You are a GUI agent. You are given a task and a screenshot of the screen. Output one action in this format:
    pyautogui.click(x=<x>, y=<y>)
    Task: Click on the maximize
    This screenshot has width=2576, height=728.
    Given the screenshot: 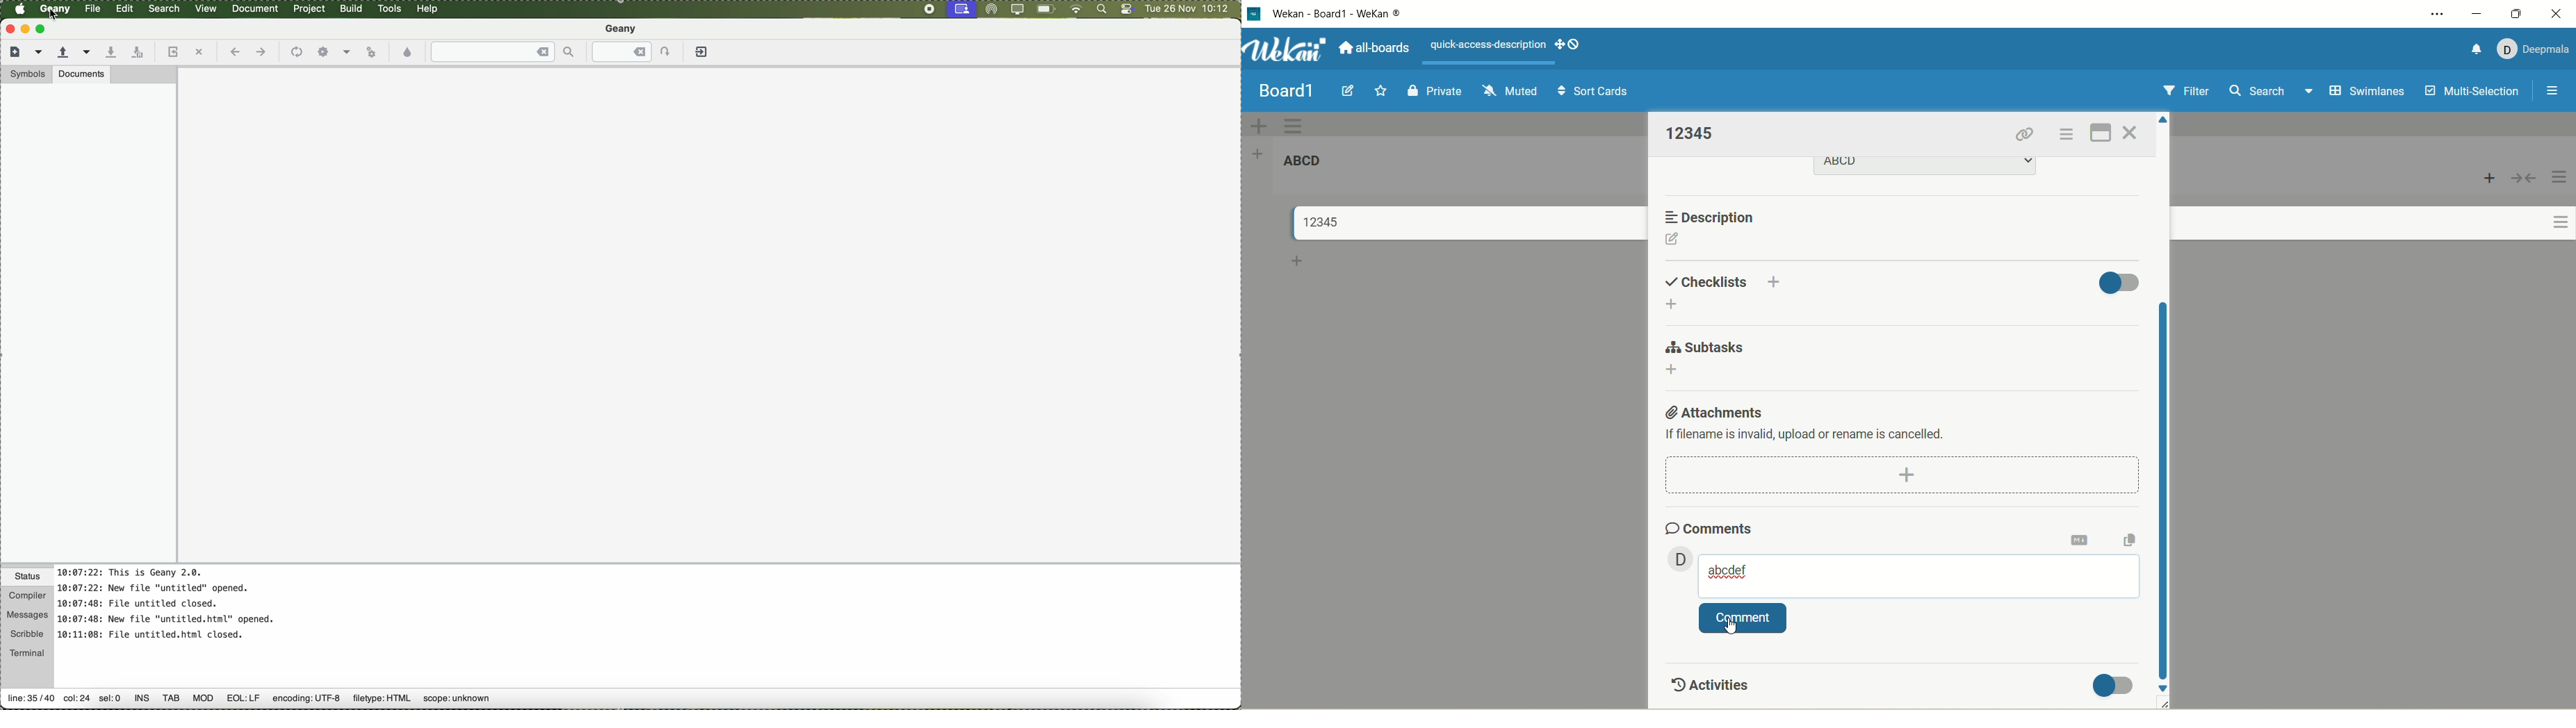 What is the action you would take?
    pyautogui.click(x=2518, y=13)
    